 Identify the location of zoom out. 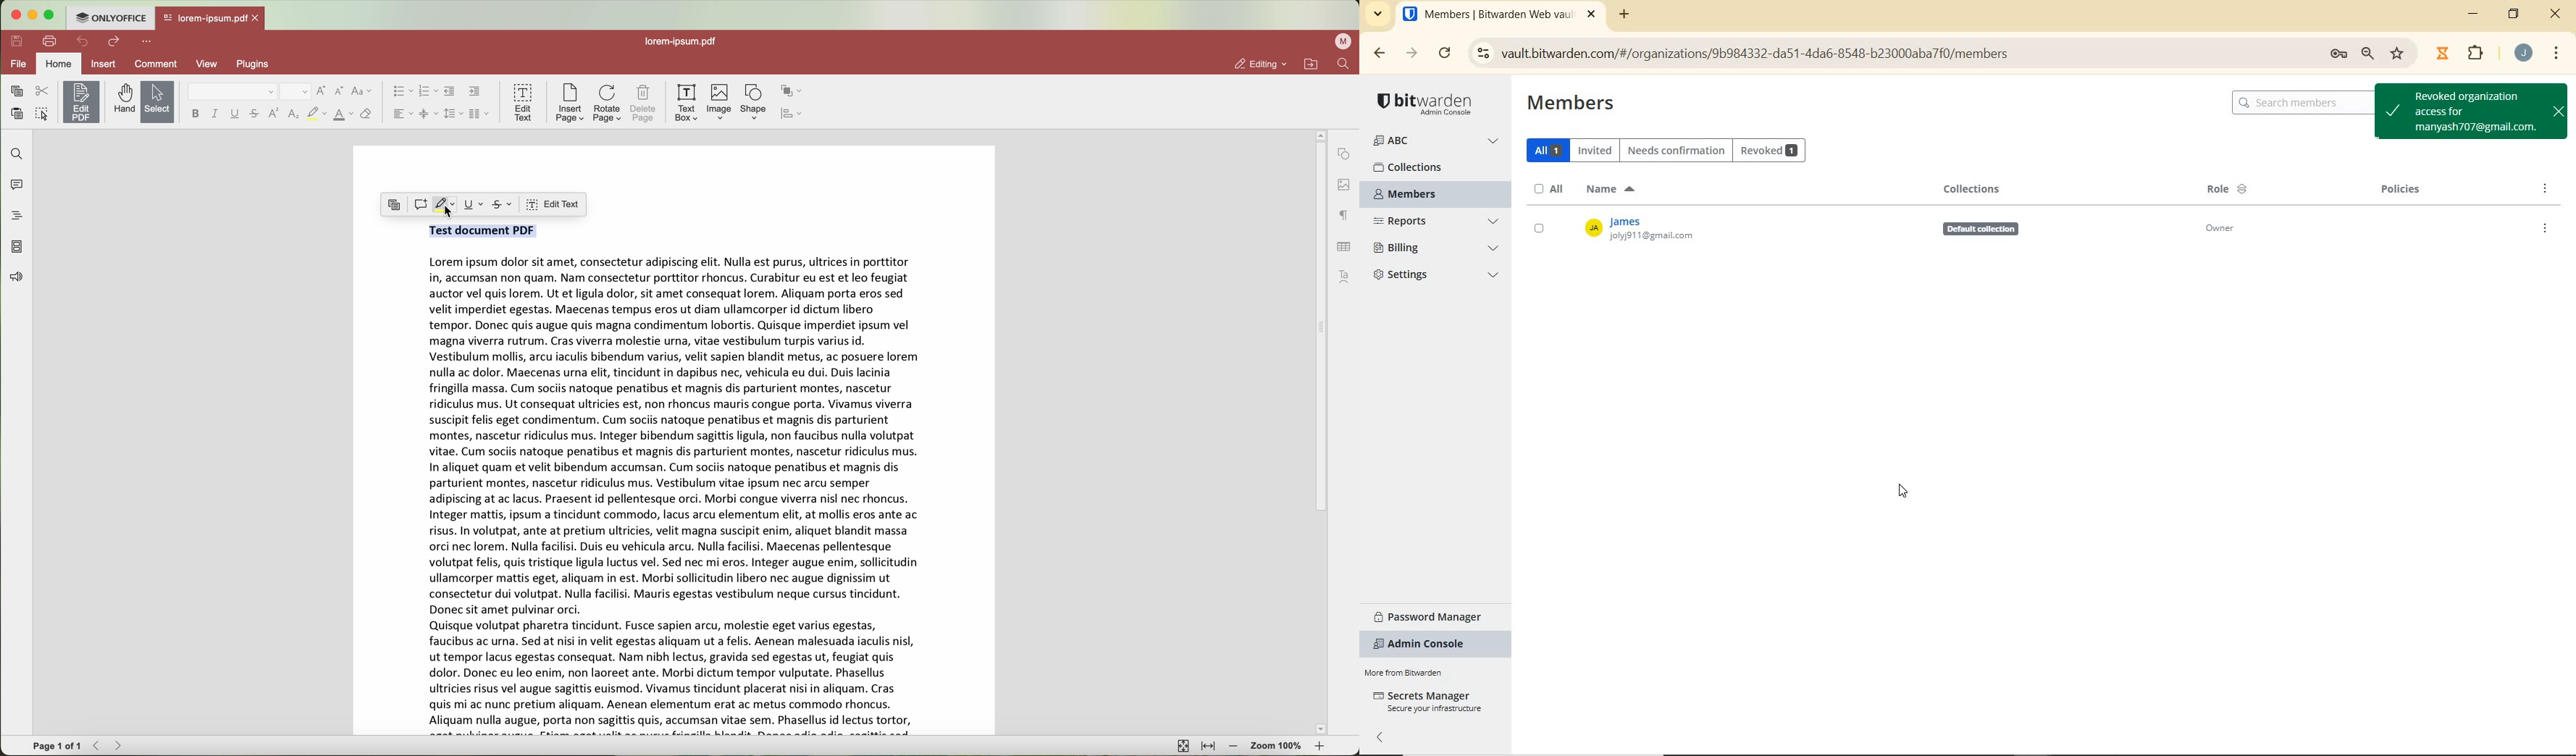
(1237, 748).